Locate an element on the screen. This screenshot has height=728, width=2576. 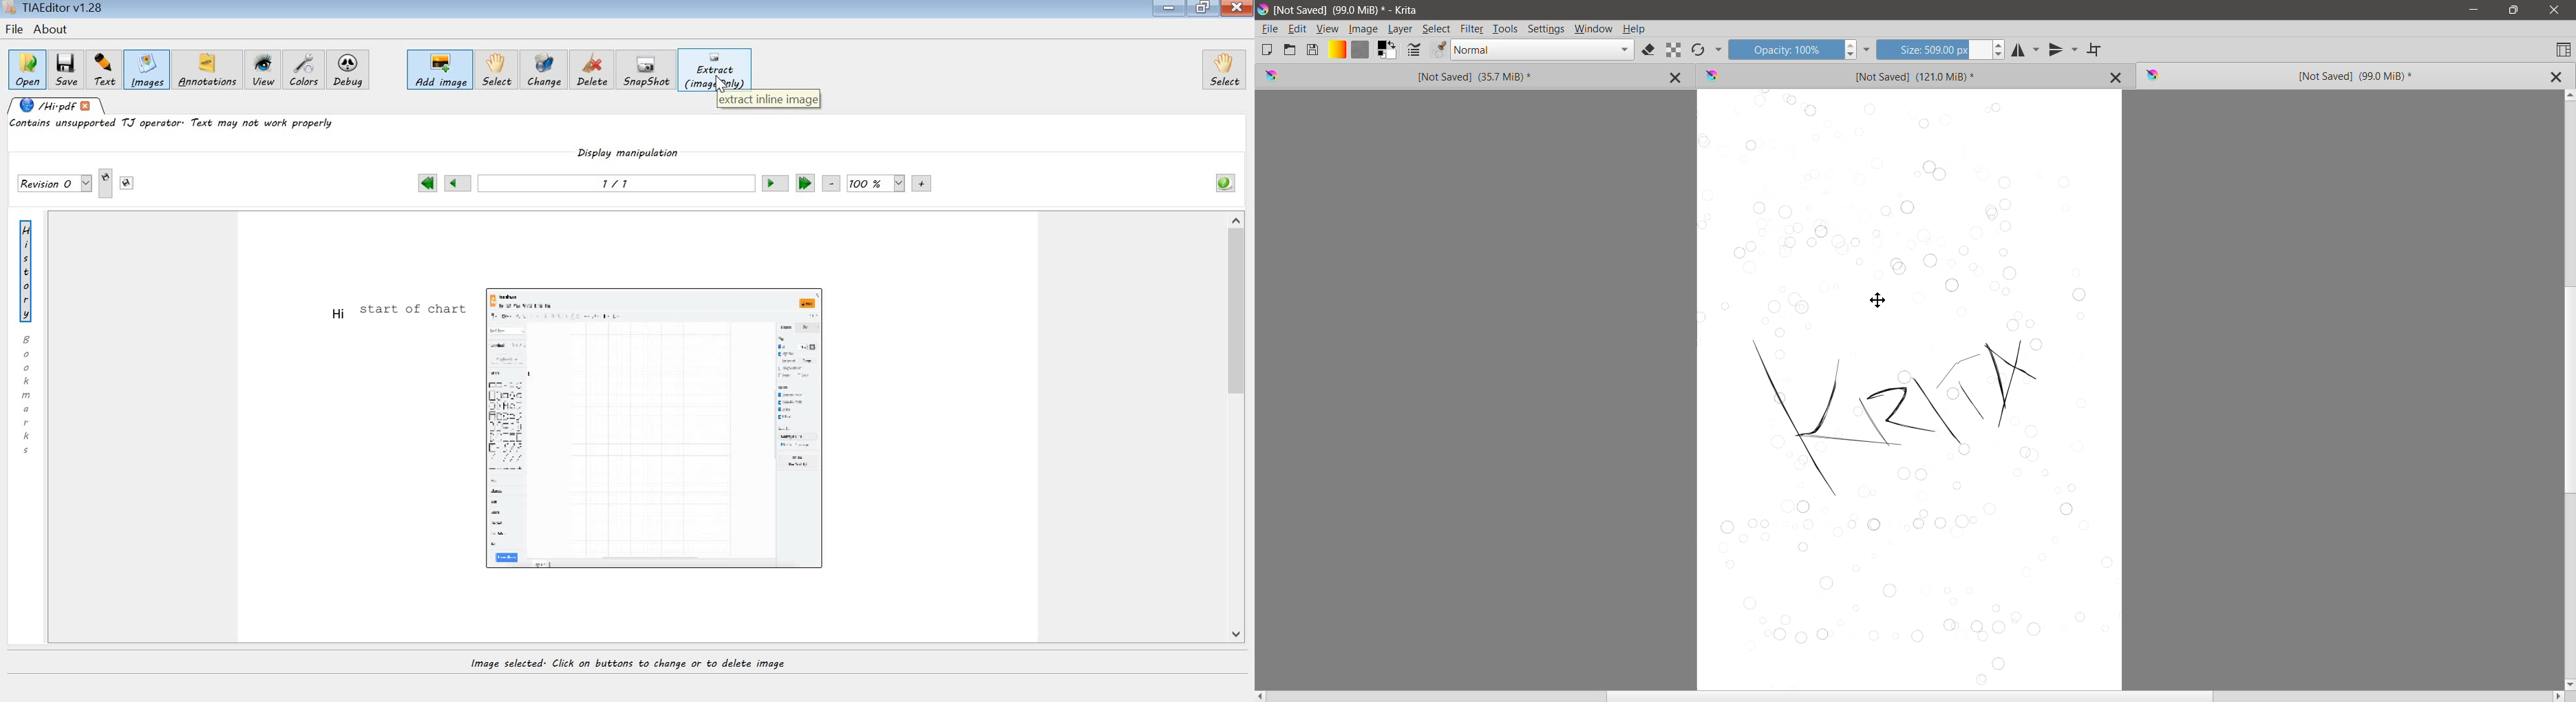
Close Tab is located at coordinates (2116, 77).